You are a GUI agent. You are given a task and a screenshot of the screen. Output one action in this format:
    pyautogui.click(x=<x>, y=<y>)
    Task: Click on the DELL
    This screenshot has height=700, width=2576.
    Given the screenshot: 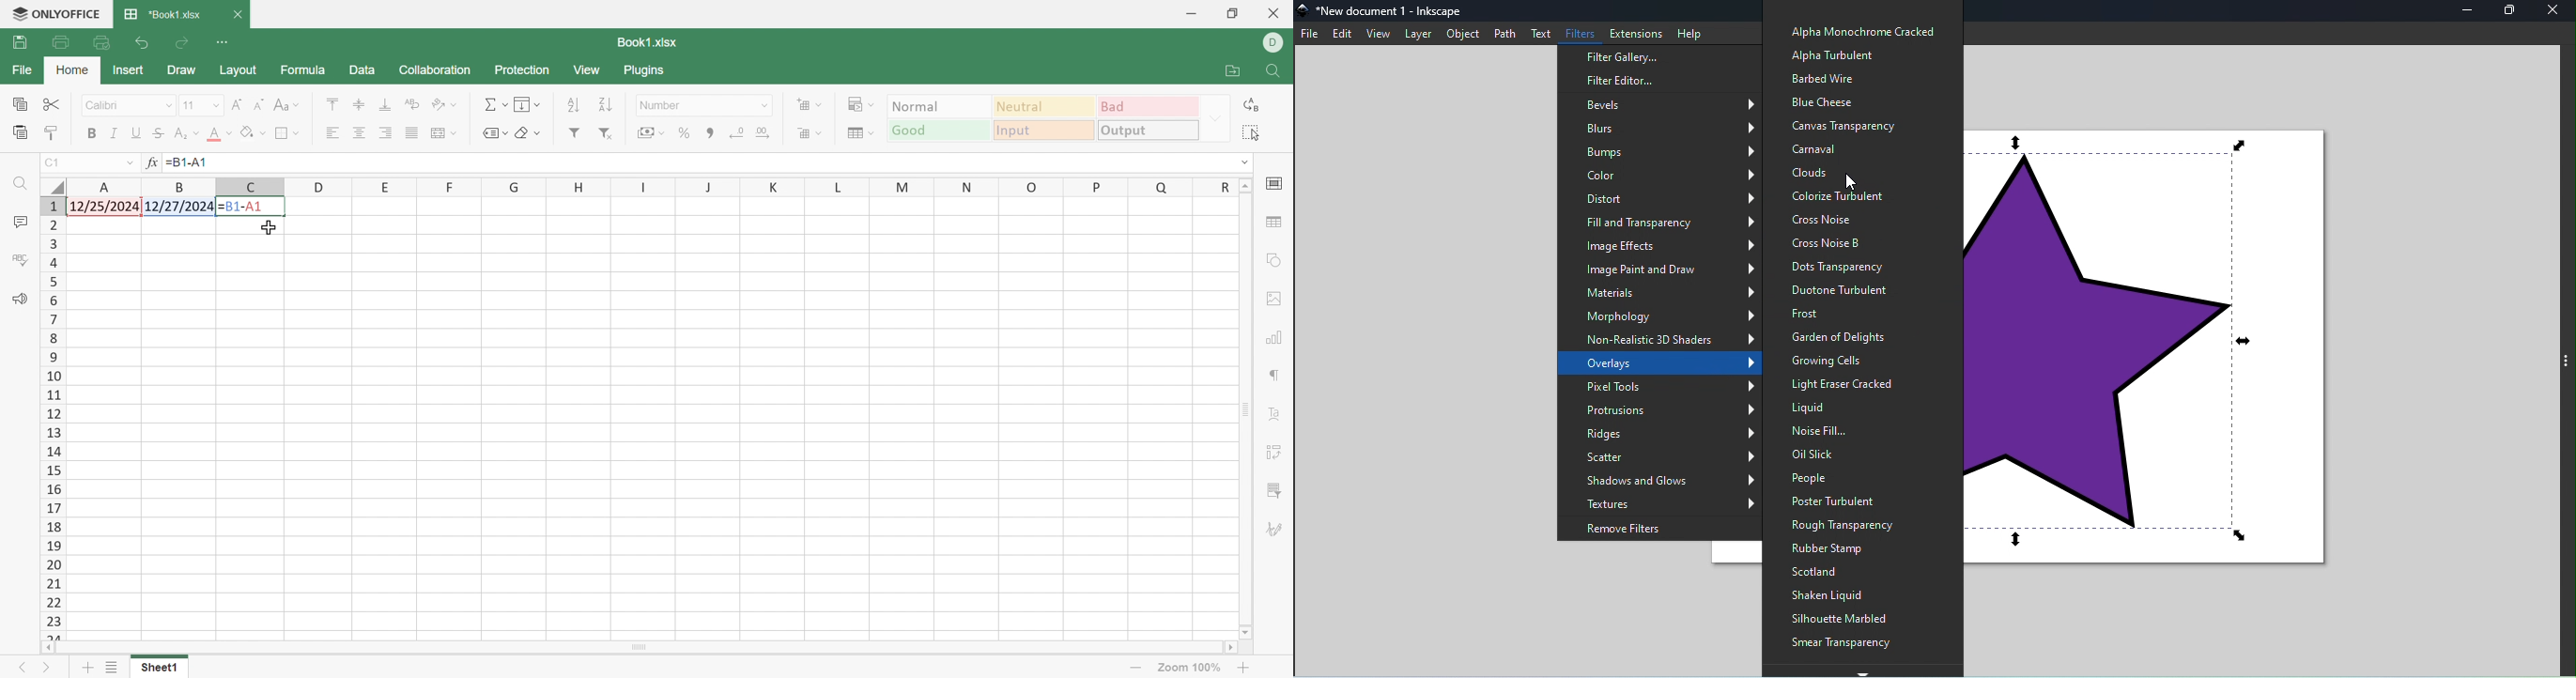 What is the action you would take?
    pyautogui.click(x=1277, y=42)
    